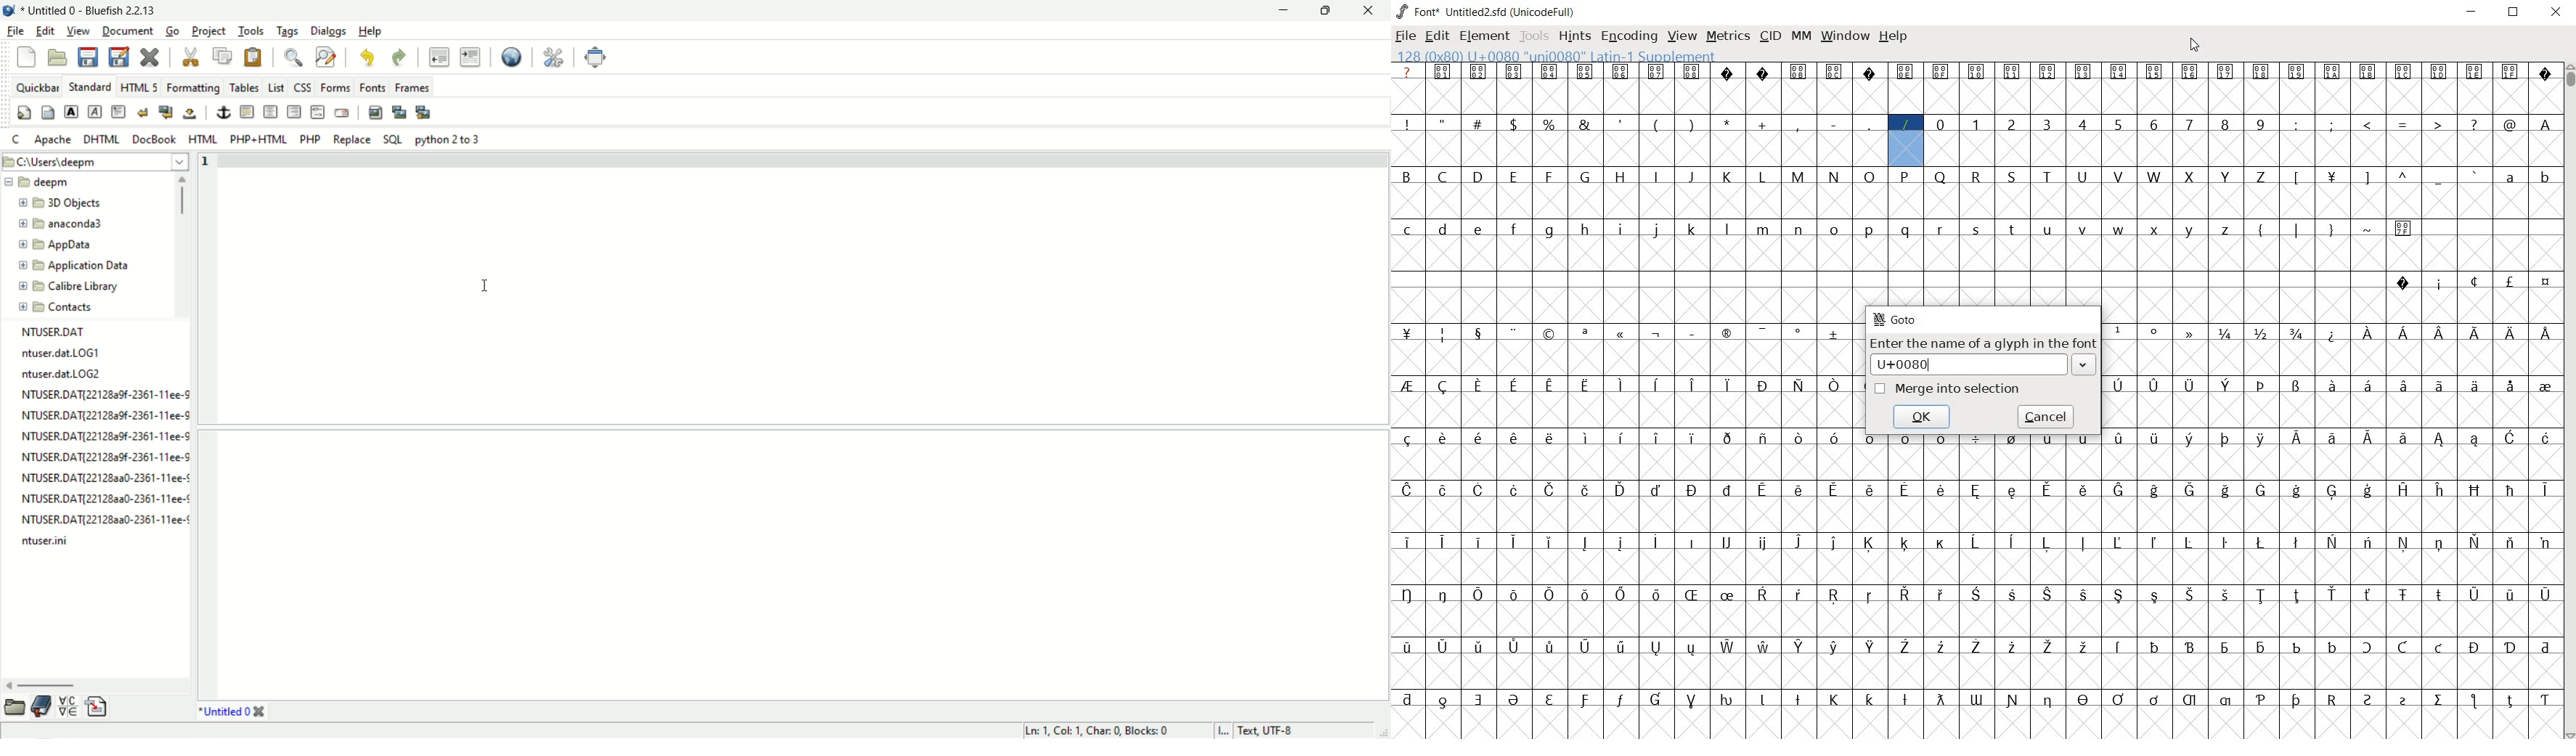 The height and width of the screenshot is (756, 2576). Describe the element at coordinates (1550, 542) in the screenshot. I see `glyph` at that location.